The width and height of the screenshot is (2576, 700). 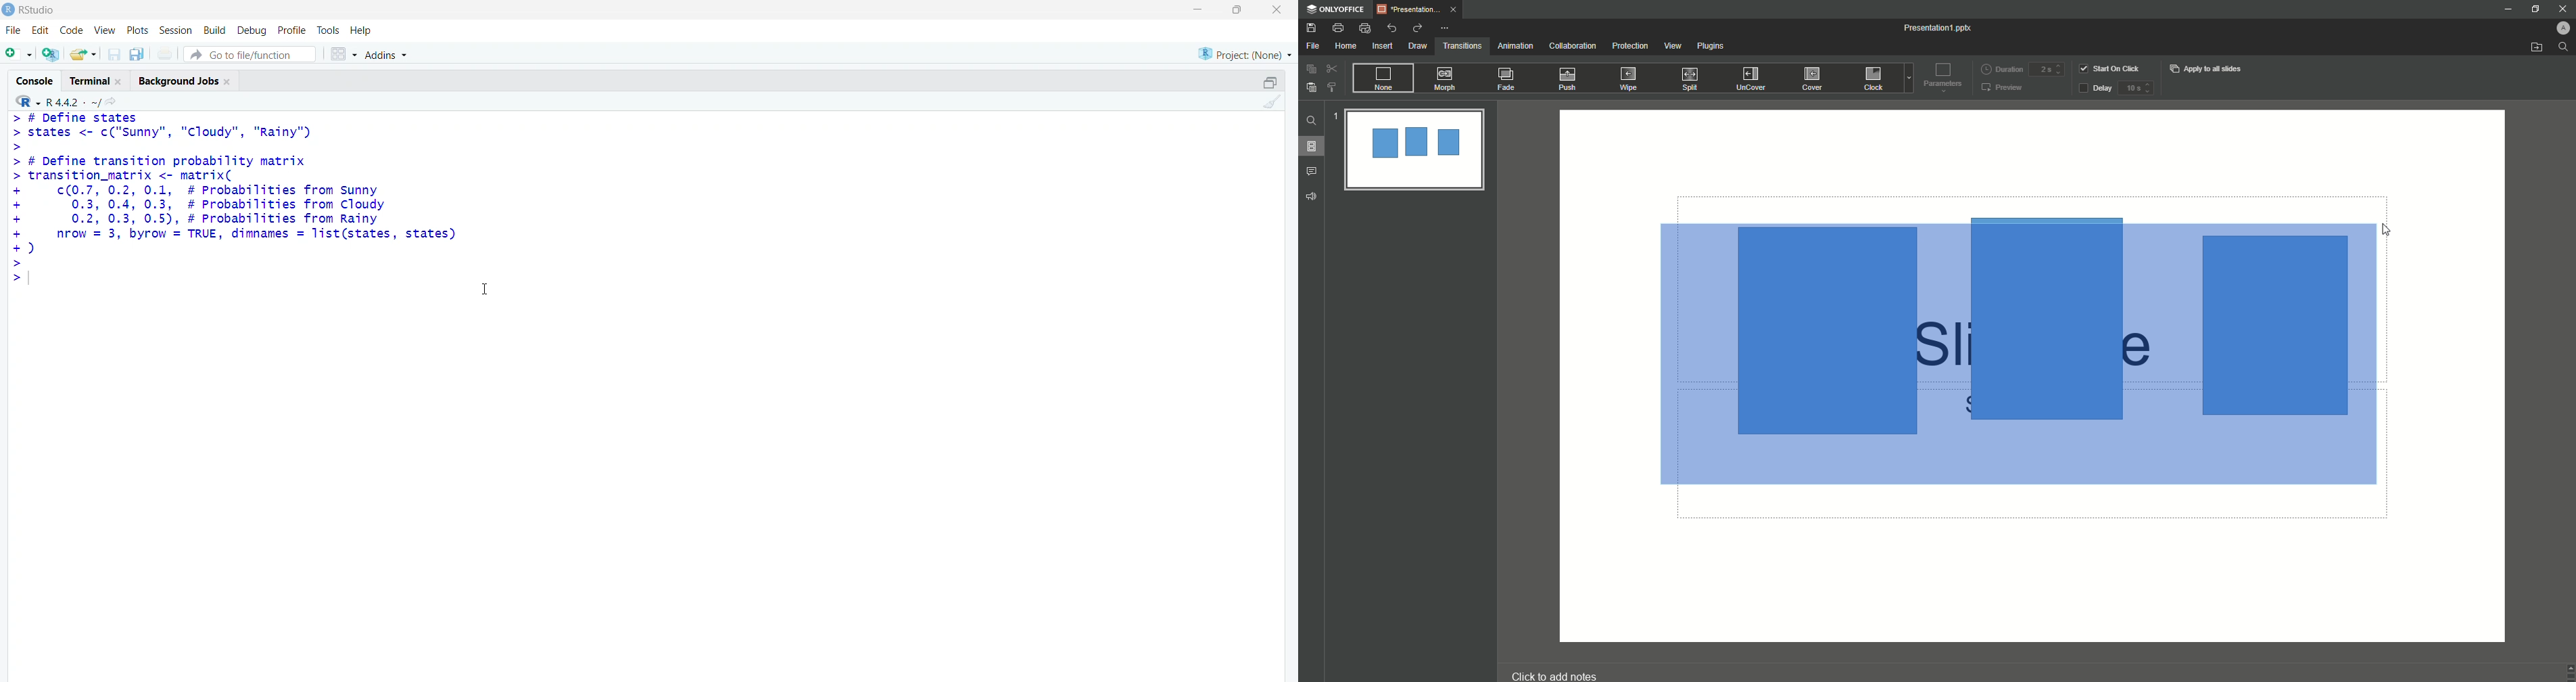 I want to click on Fade, so click(x=1507, y=81).